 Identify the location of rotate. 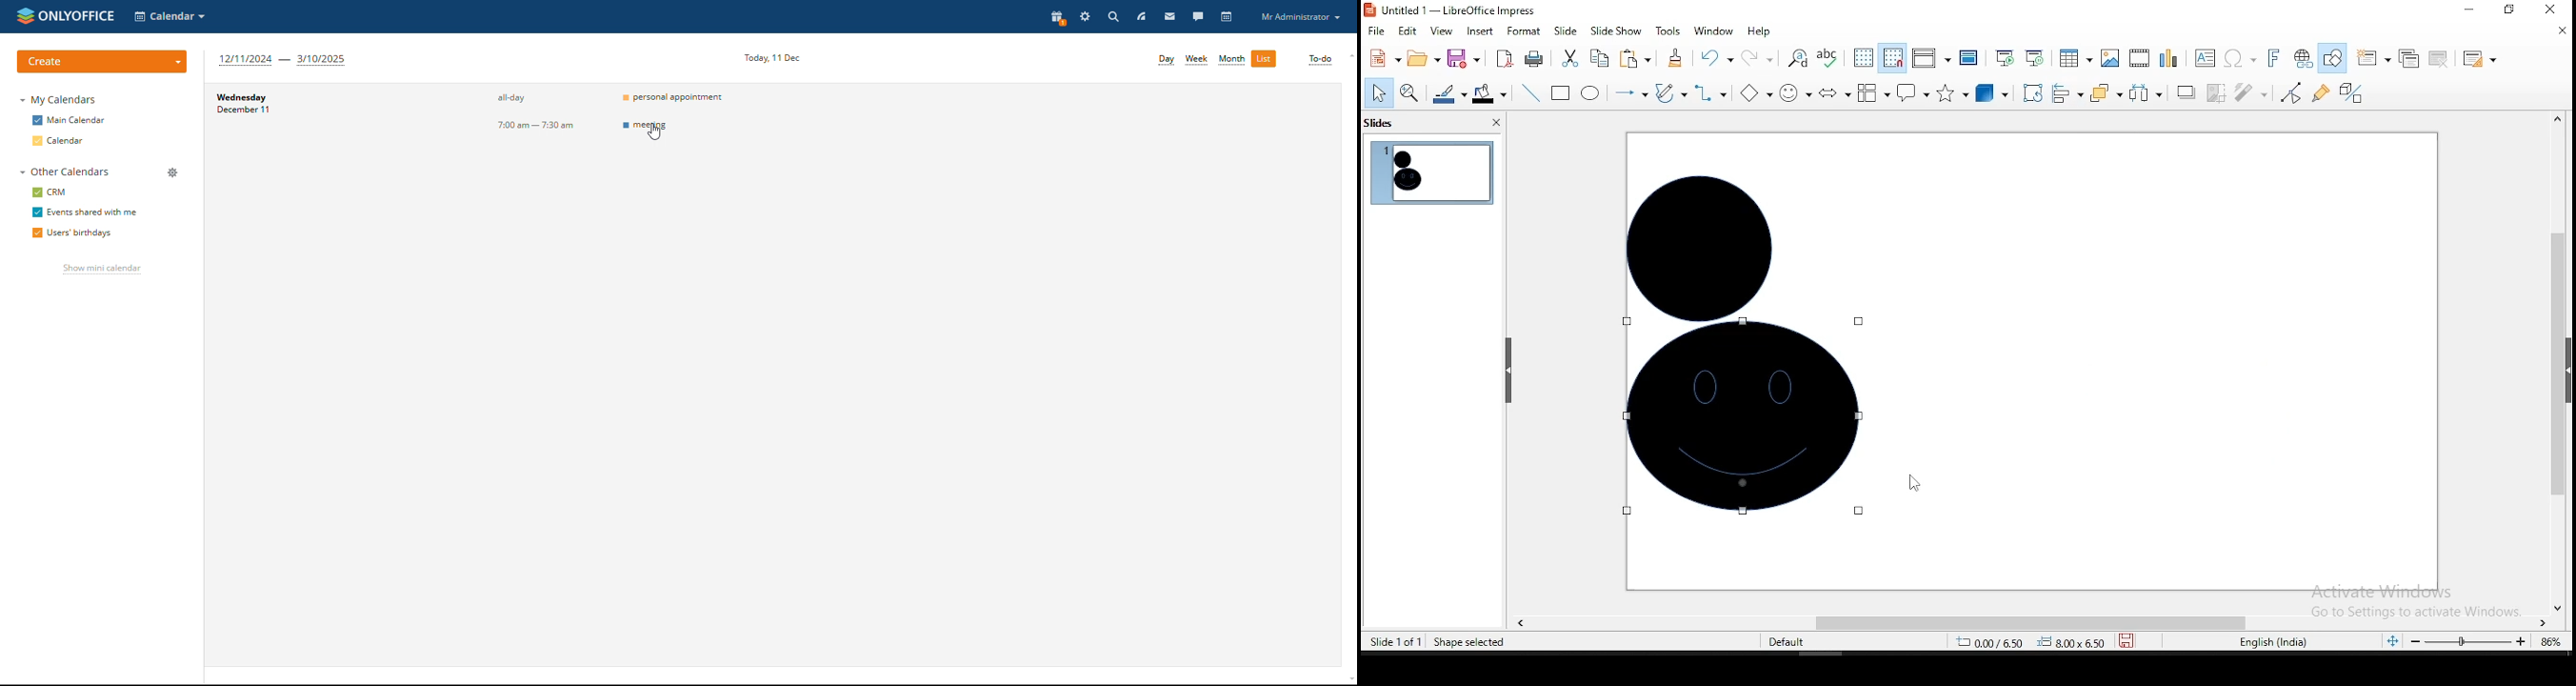
(2033, 92).